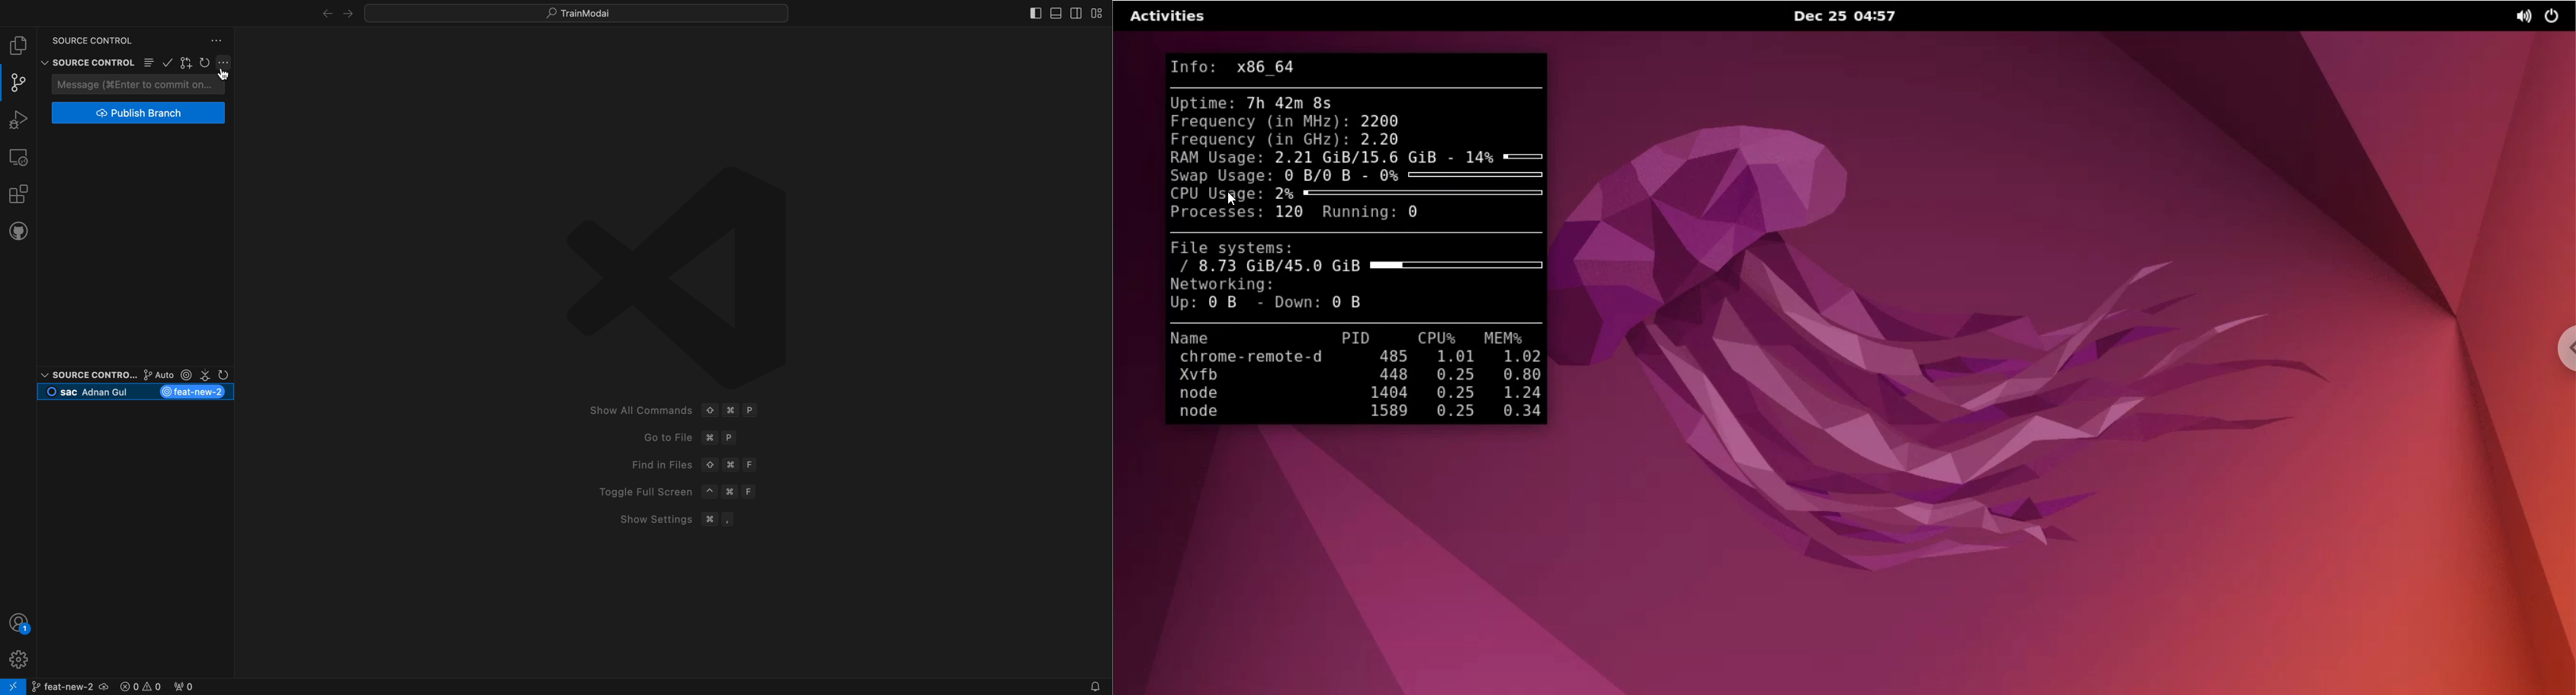 This screenshot has width=2576, height=700. Describe the element at coordinates (637, 410) in the screenshot. I see `Show All Commands` at that location.